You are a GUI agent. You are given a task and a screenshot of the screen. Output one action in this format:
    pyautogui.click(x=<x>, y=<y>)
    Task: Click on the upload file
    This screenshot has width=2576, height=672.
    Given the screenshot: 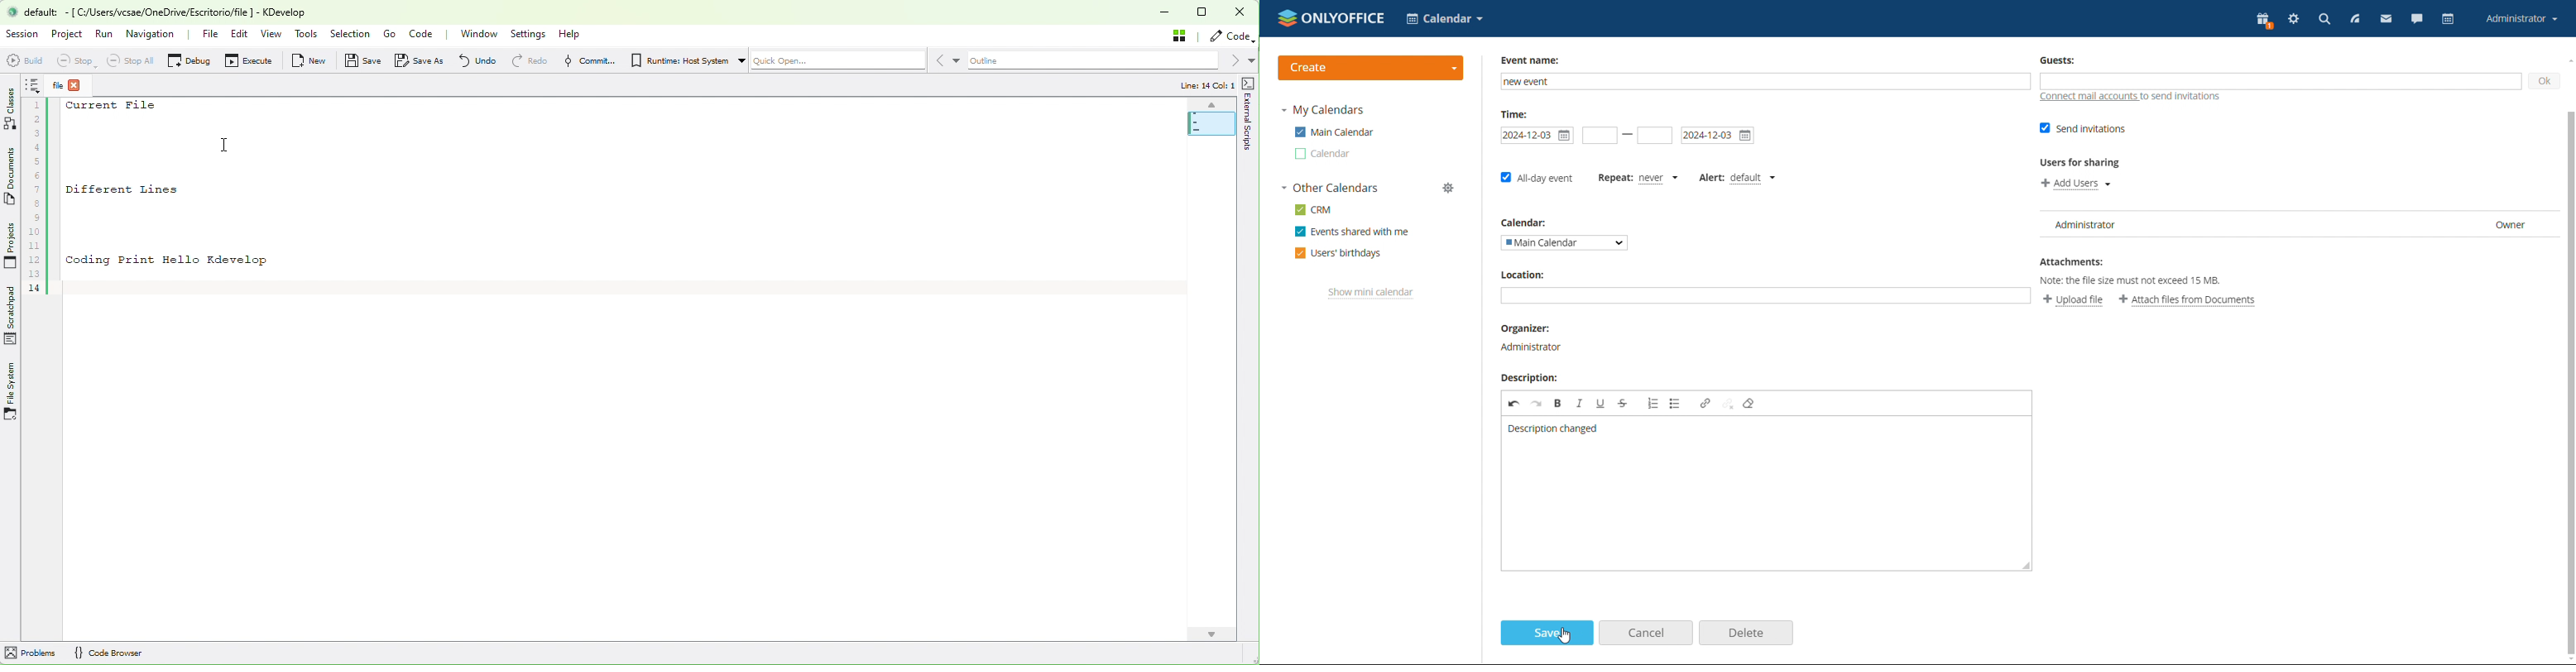 What is the action you would take?
    pyautogui.click(x=2069, y=299)
    